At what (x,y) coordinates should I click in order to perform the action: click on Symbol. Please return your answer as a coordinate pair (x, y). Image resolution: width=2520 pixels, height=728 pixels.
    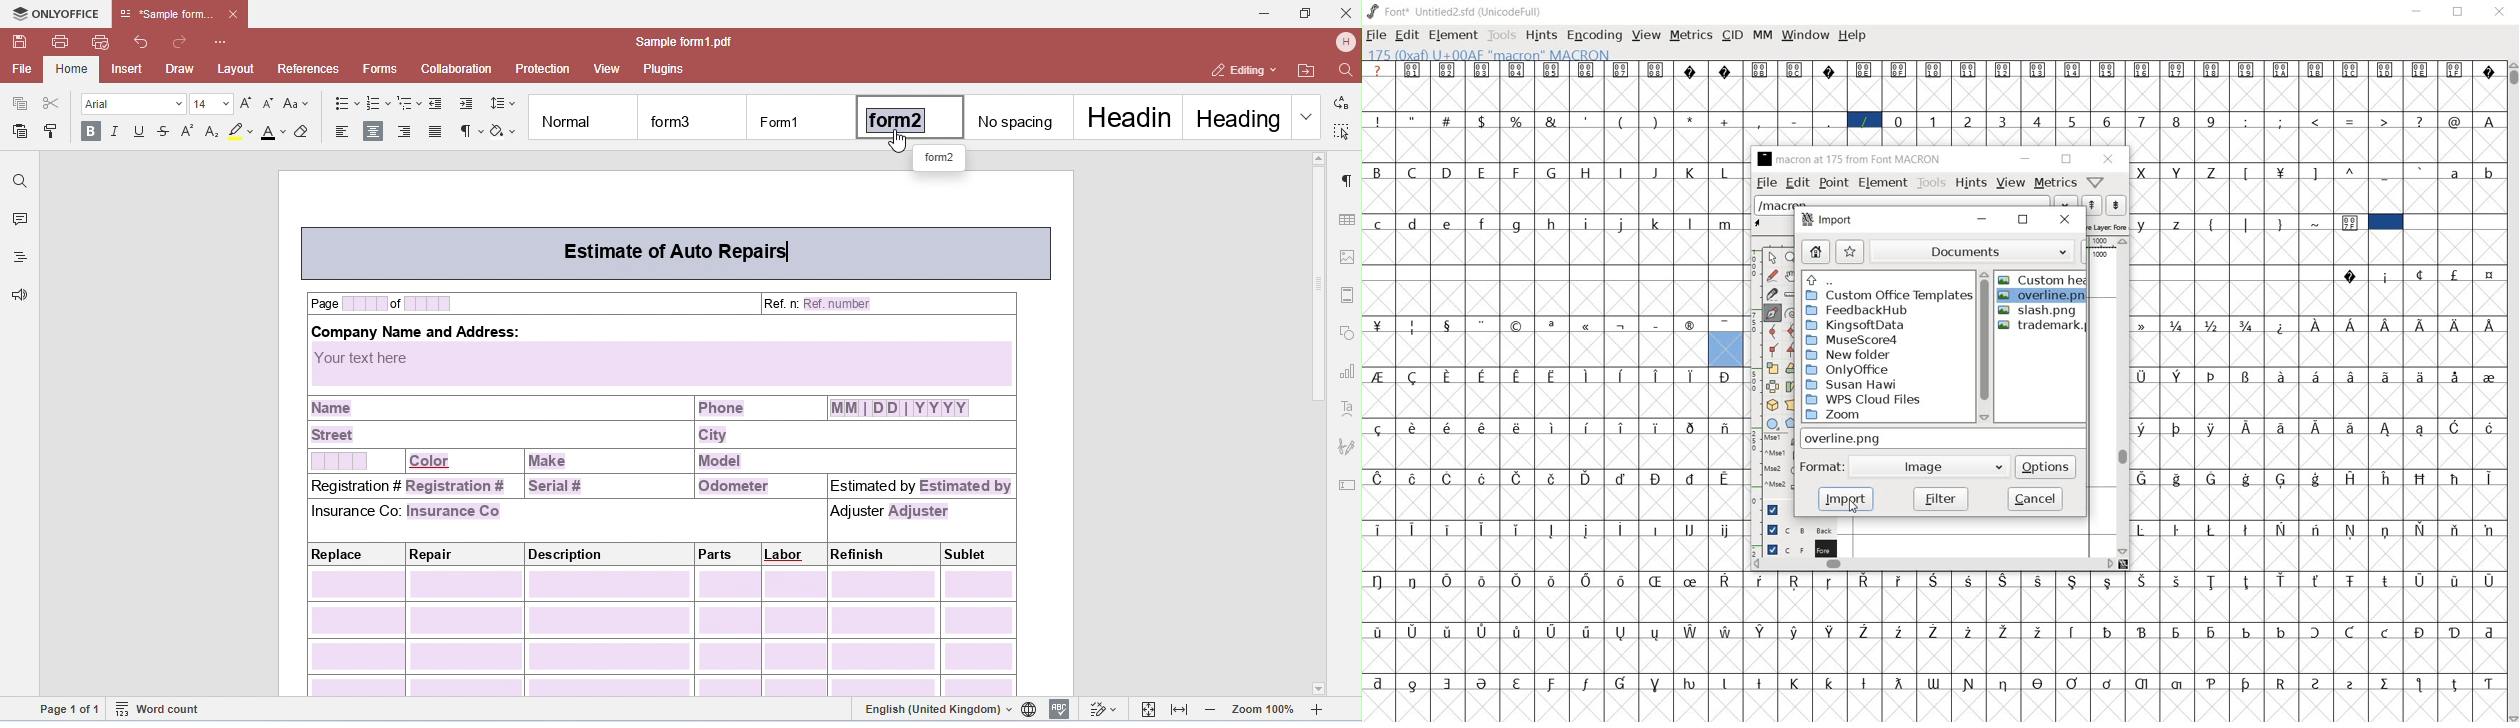
    Looking at the image, I should click on (2456, 323).